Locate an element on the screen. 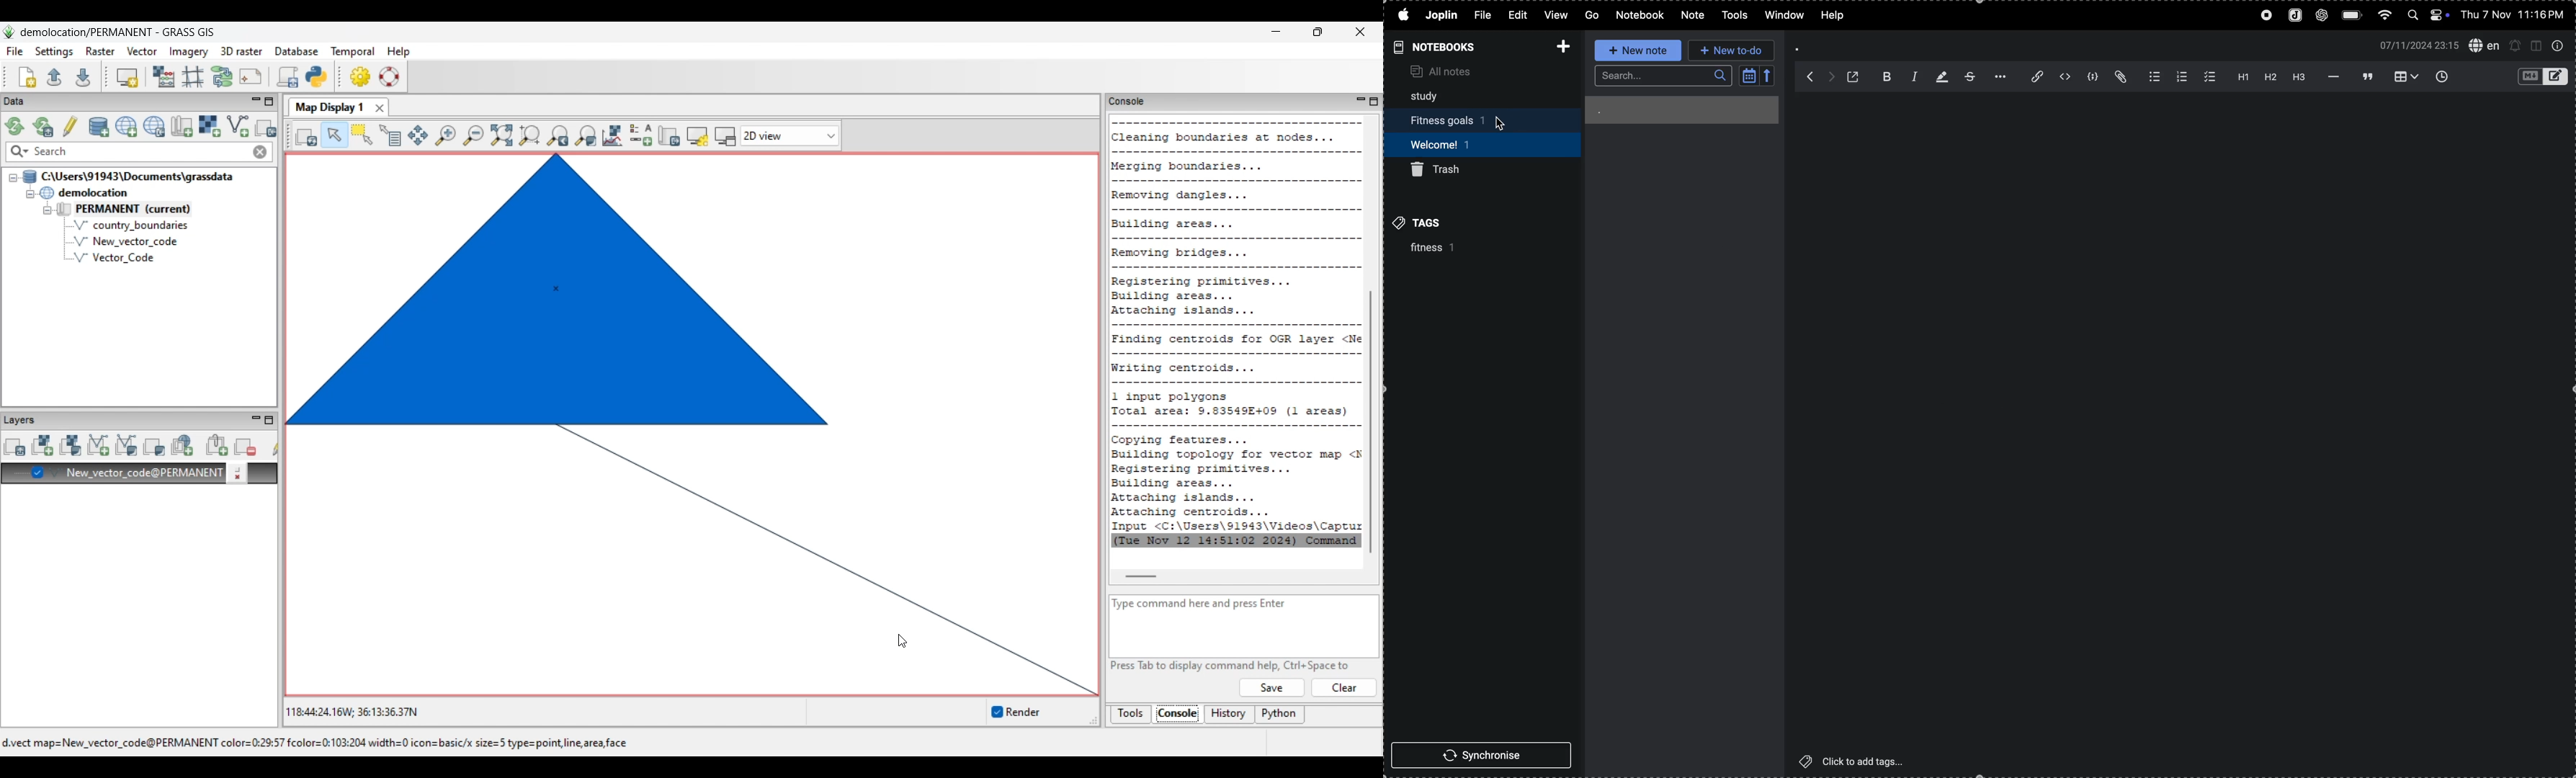 This screenshot has height=784, width=2576. toggle editors is located at coordinates (2540, 76).